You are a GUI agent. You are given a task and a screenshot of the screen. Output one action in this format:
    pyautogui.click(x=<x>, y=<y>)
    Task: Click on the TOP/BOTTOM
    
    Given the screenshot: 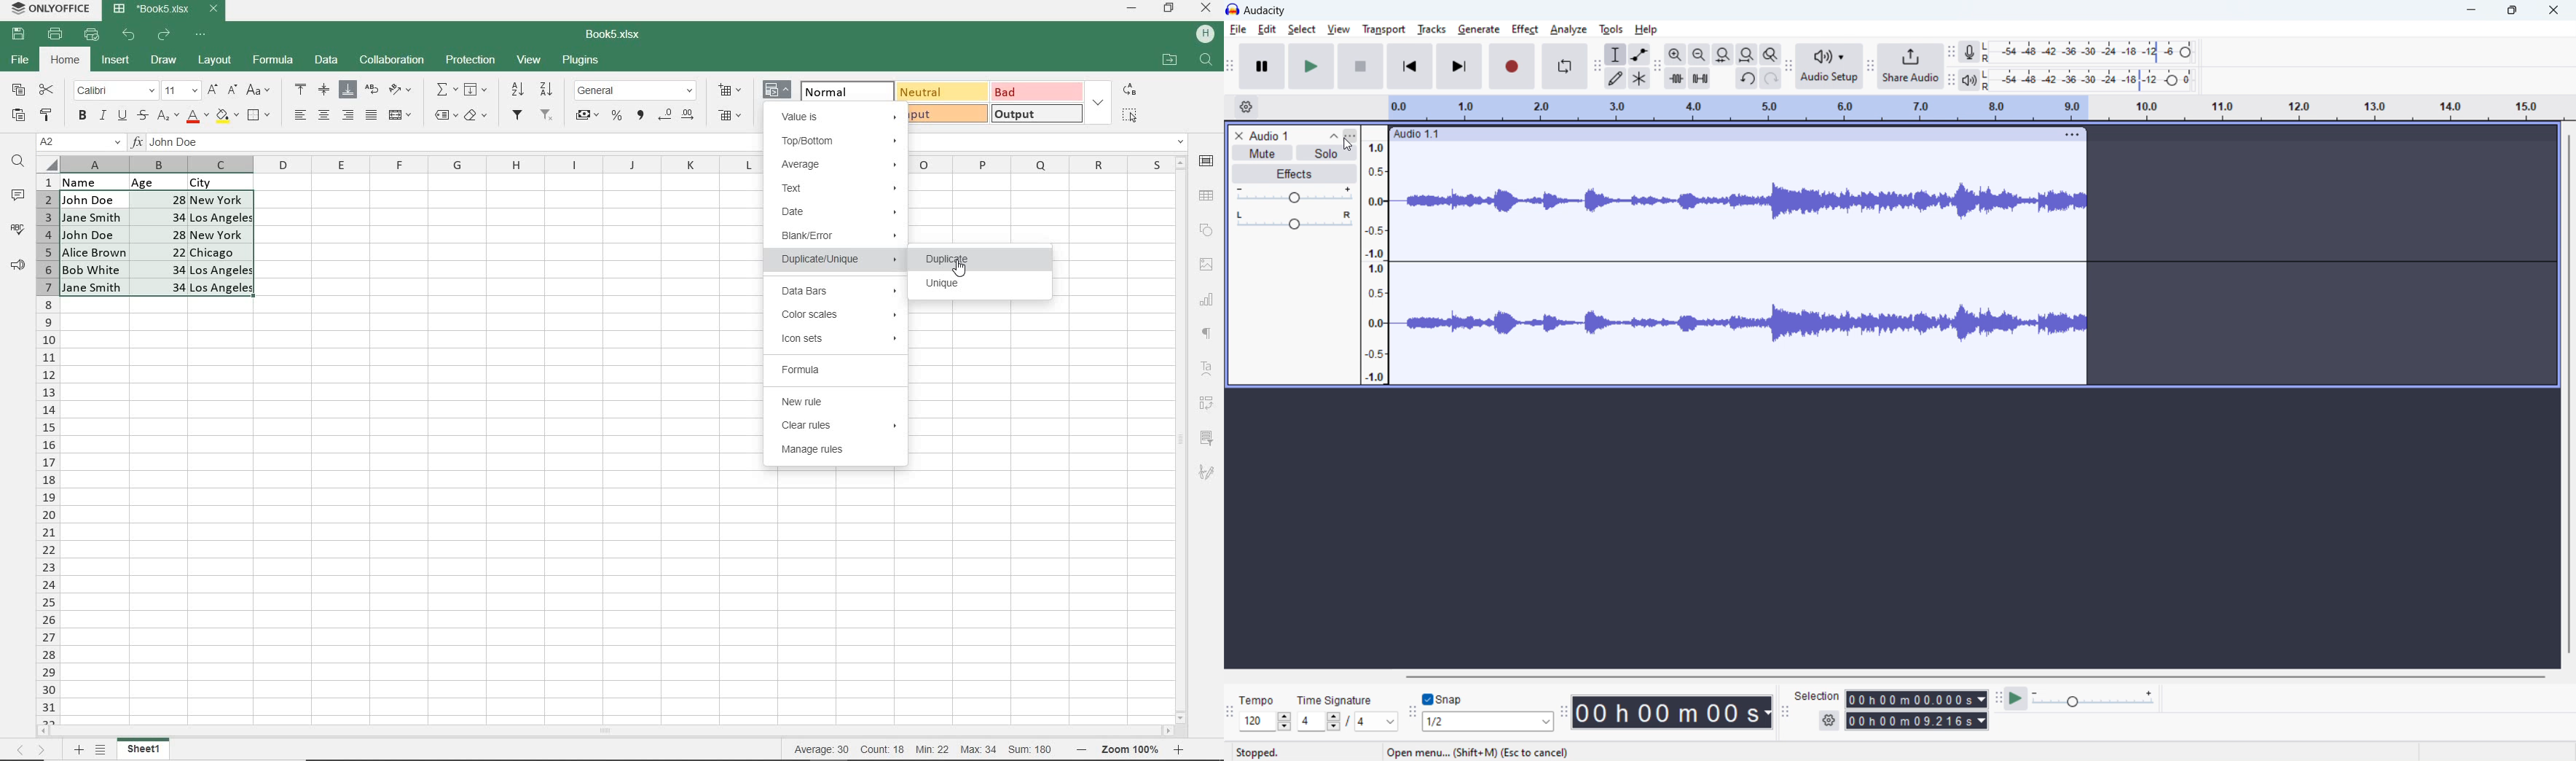 What is the action you would take?
    pyautogui.click(x=839, y=142)
    